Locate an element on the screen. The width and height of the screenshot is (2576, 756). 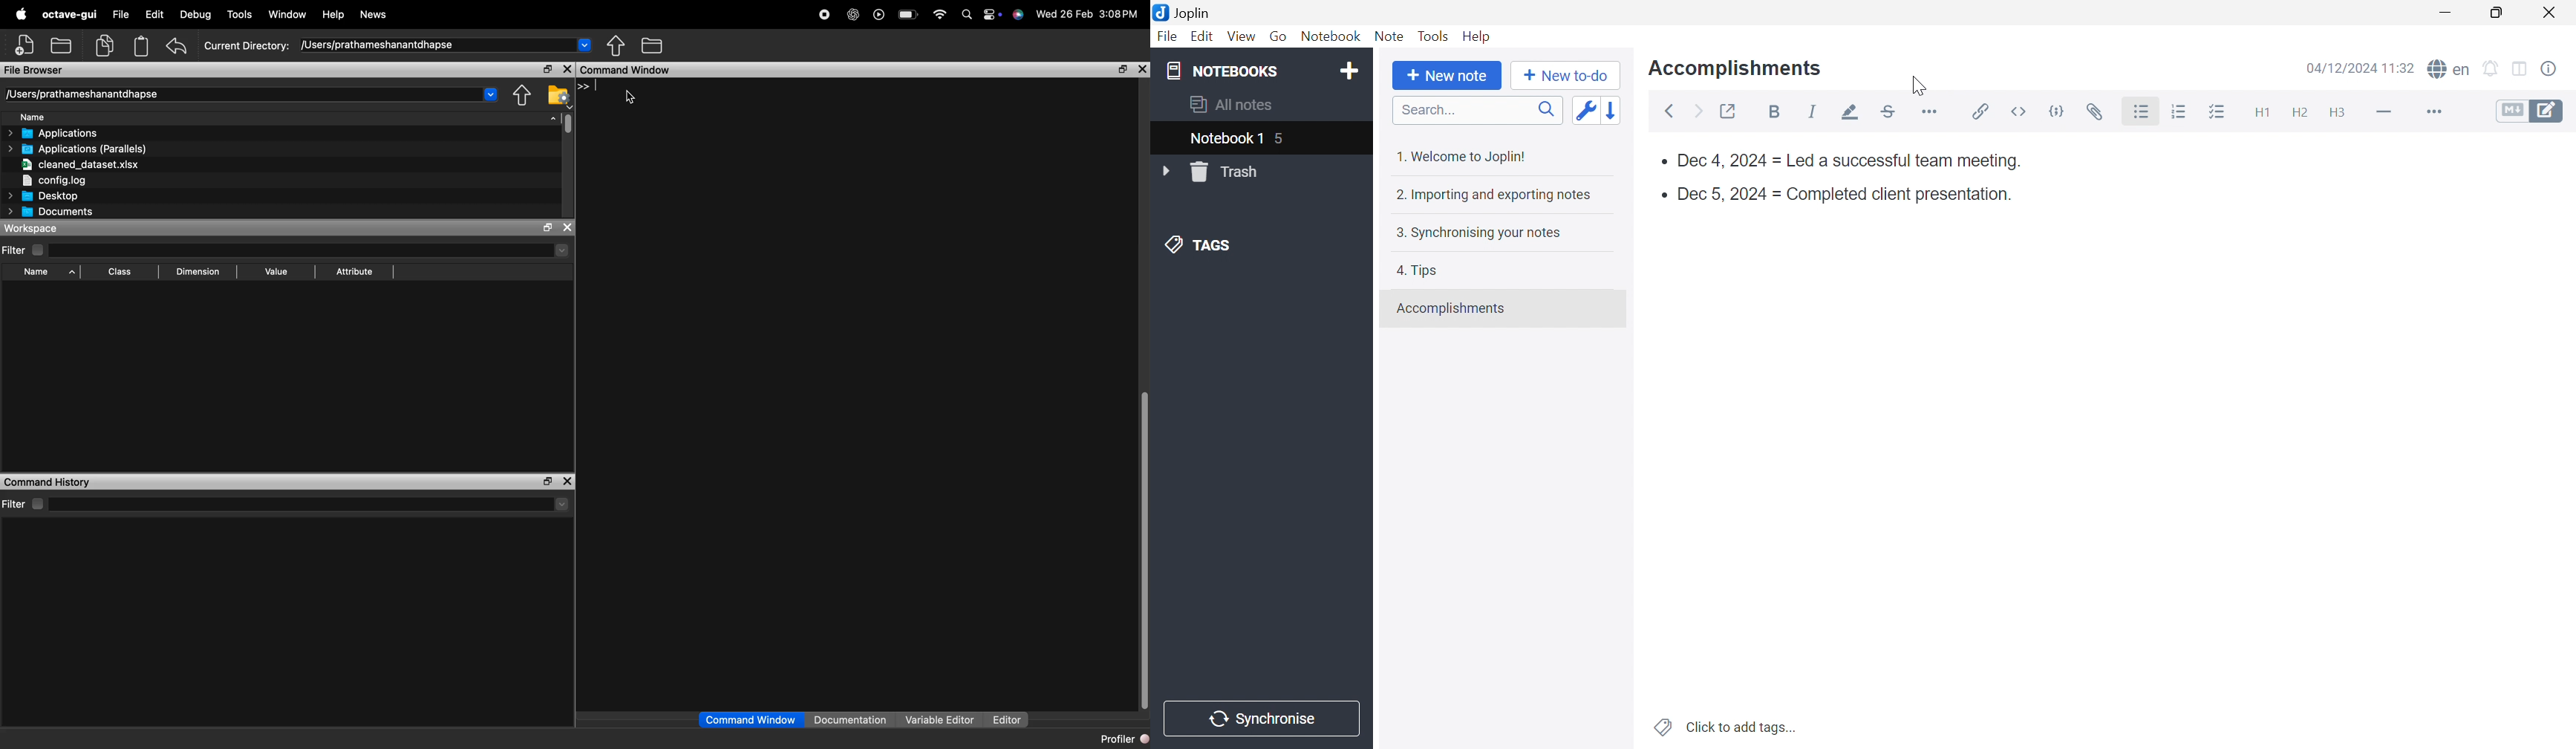
Dec 4, 2024 = Led a successful team meeting is located at coordinates (1846, 162).